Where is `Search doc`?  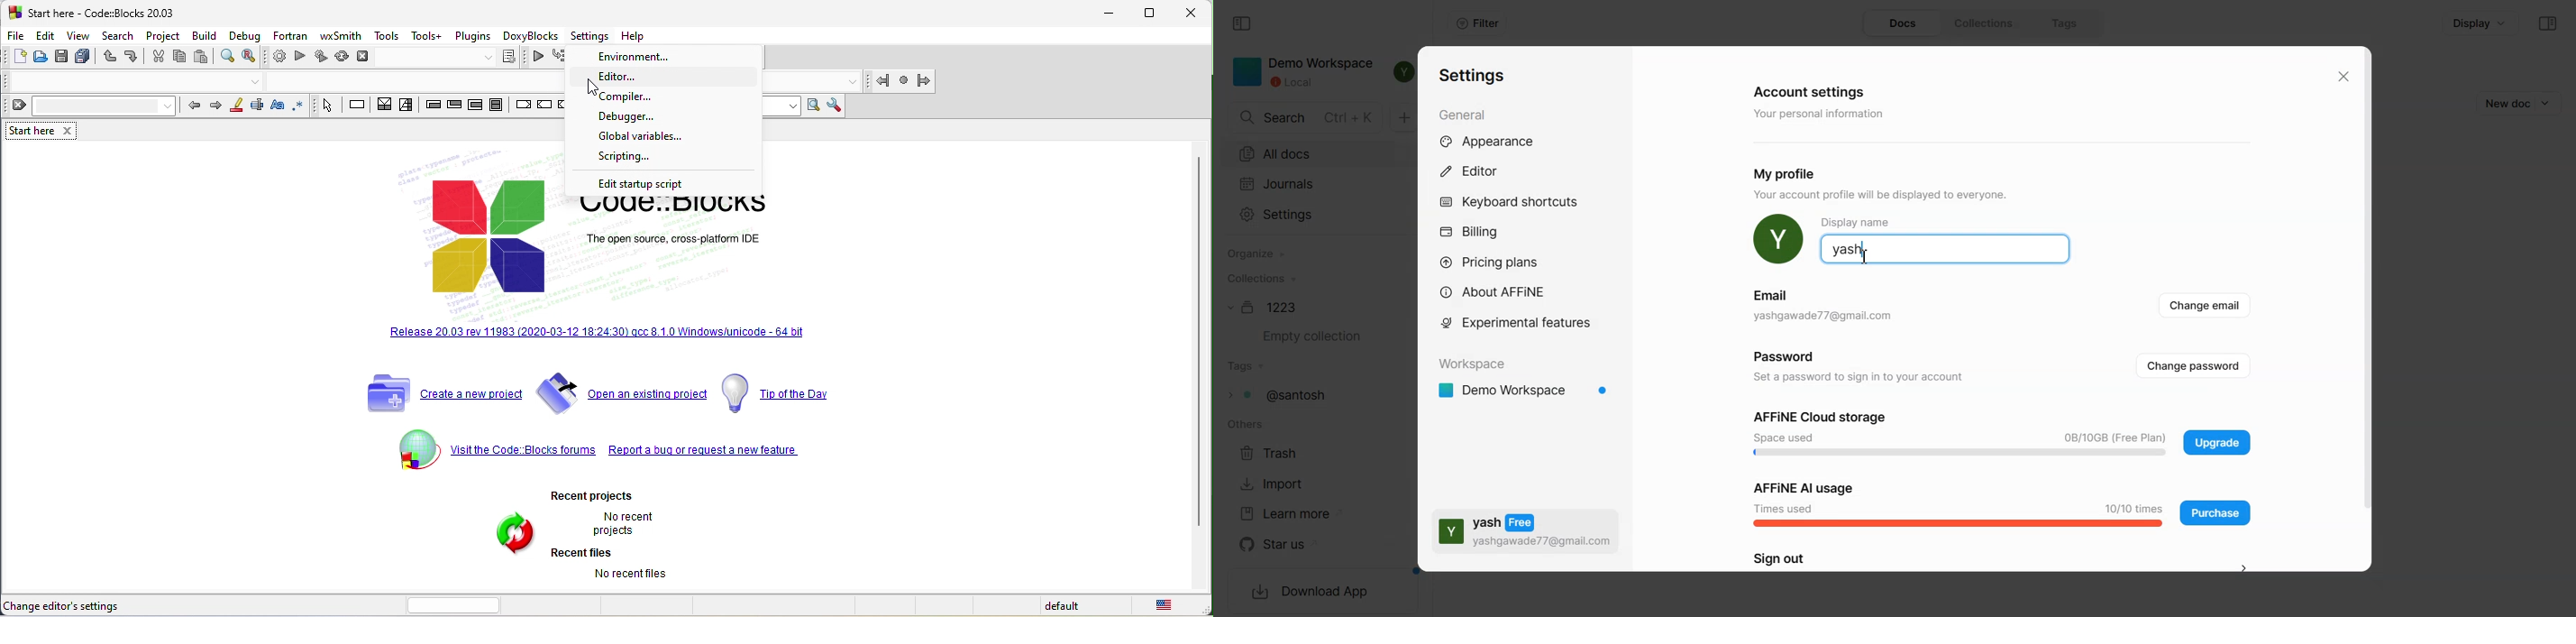 Search doc is located at coordinates (1306, 118).